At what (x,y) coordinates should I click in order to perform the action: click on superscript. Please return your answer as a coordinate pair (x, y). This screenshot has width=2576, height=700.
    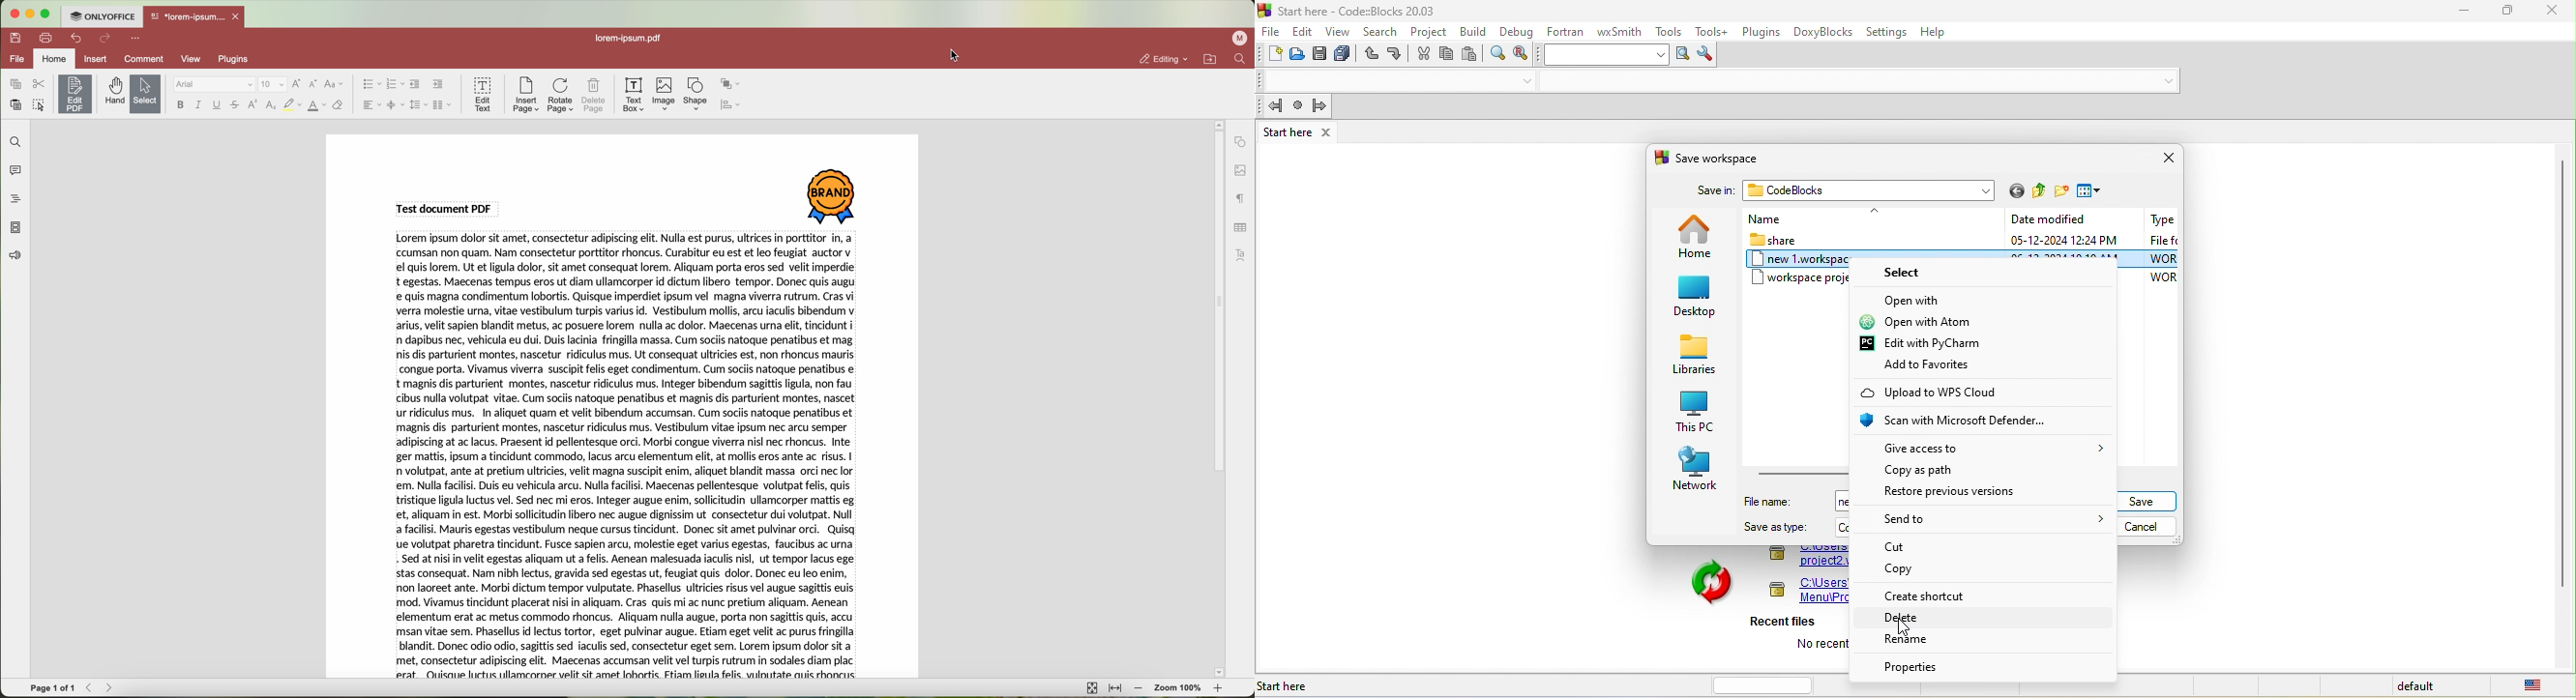
    Looking at the image, I should click on (254, 105).